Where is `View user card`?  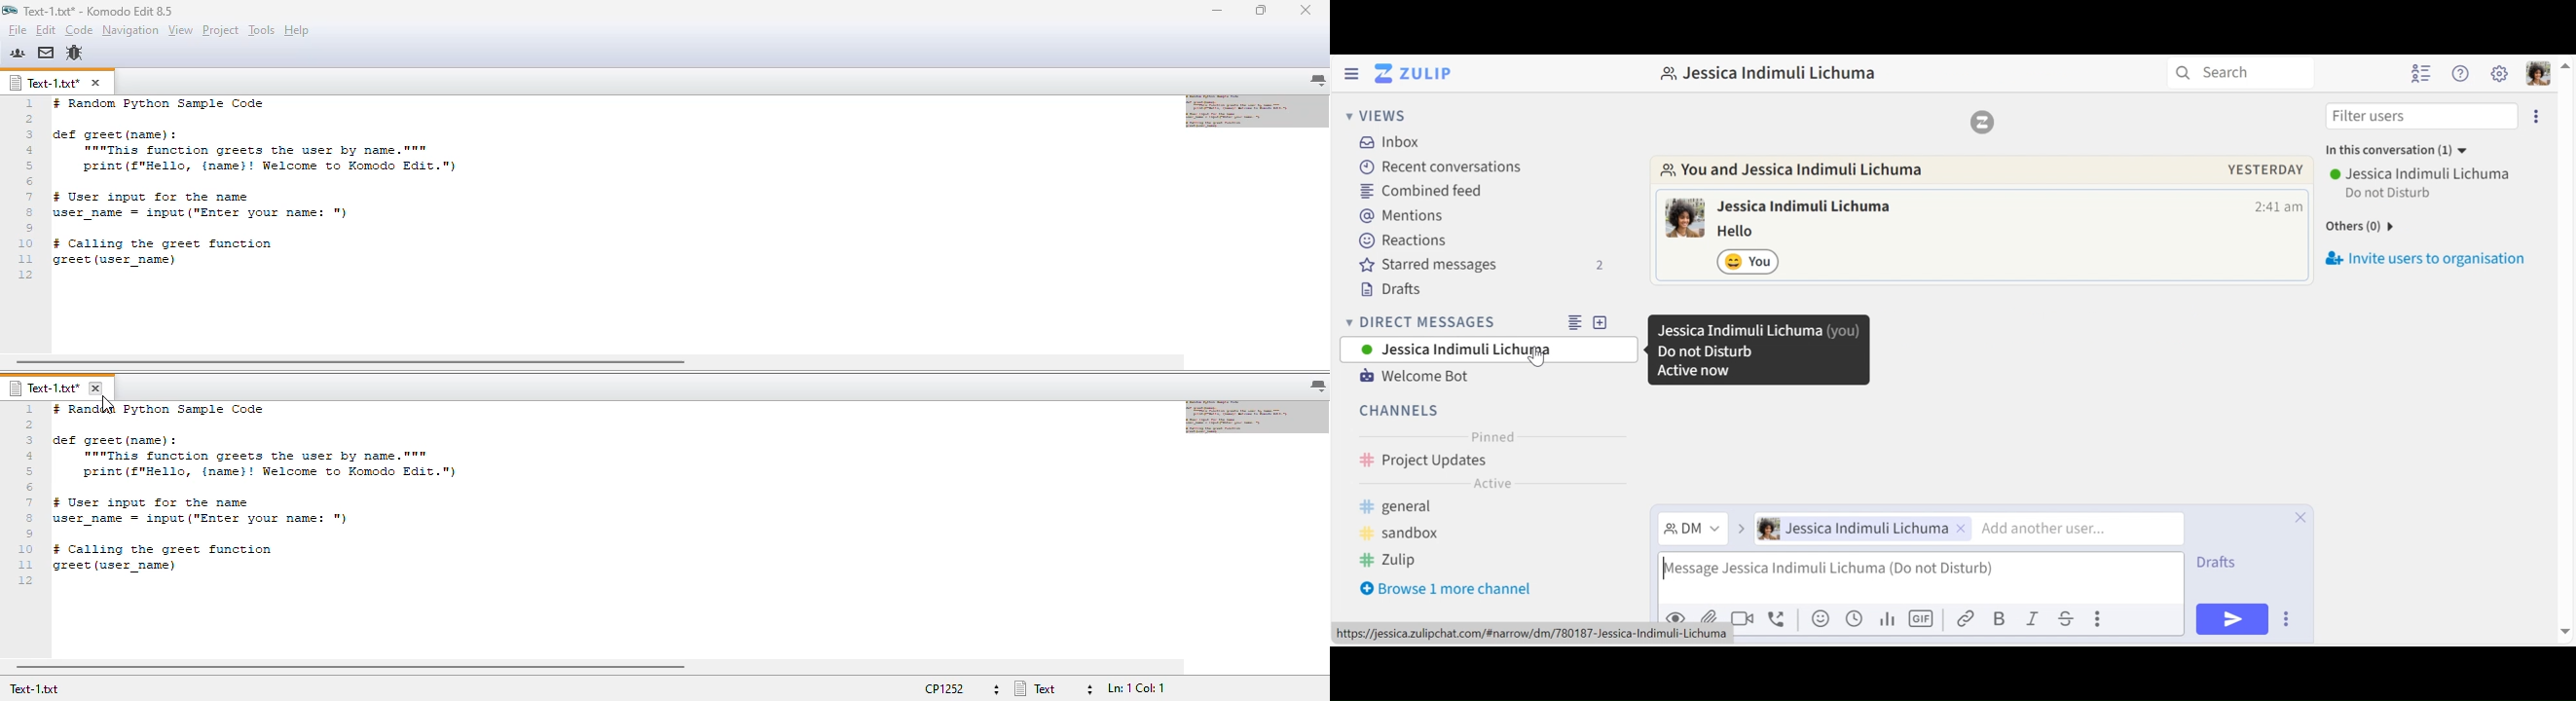 View user card is located at coordinates (1807, 208).